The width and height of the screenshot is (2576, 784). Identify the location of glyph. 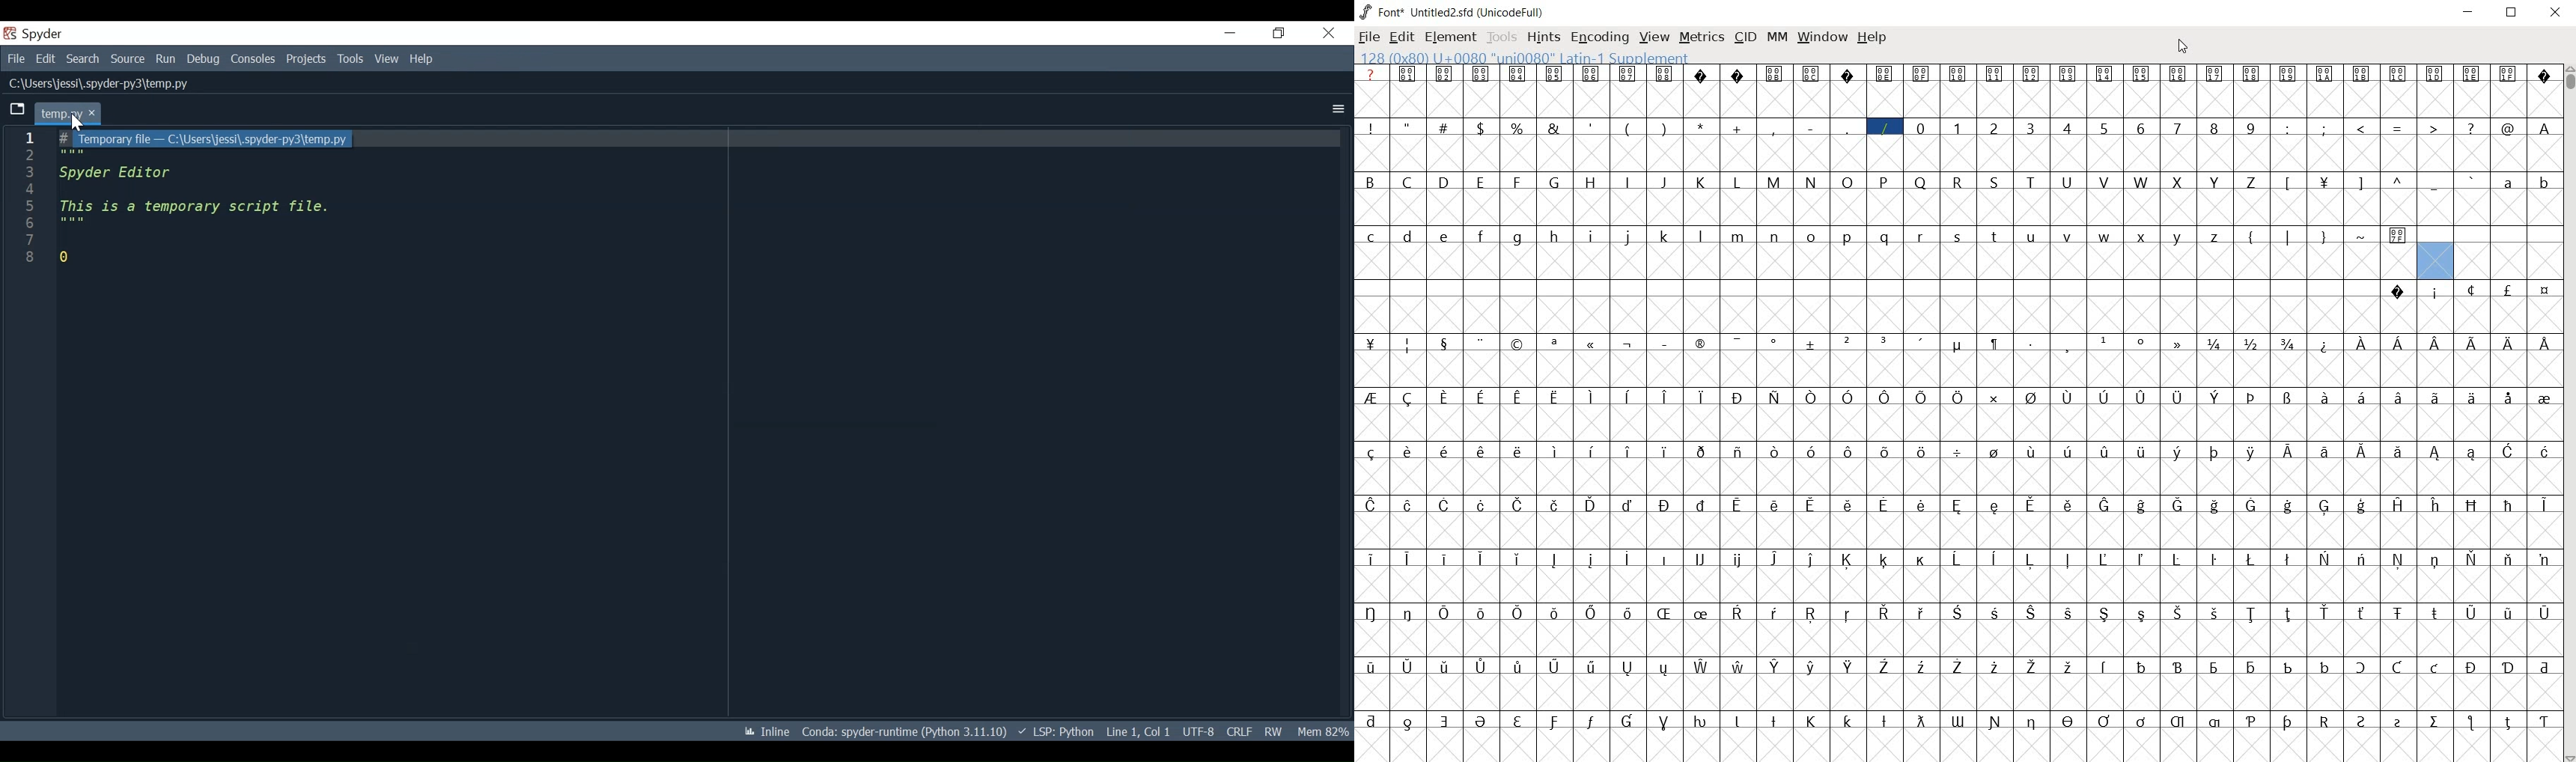
(1444, 397).